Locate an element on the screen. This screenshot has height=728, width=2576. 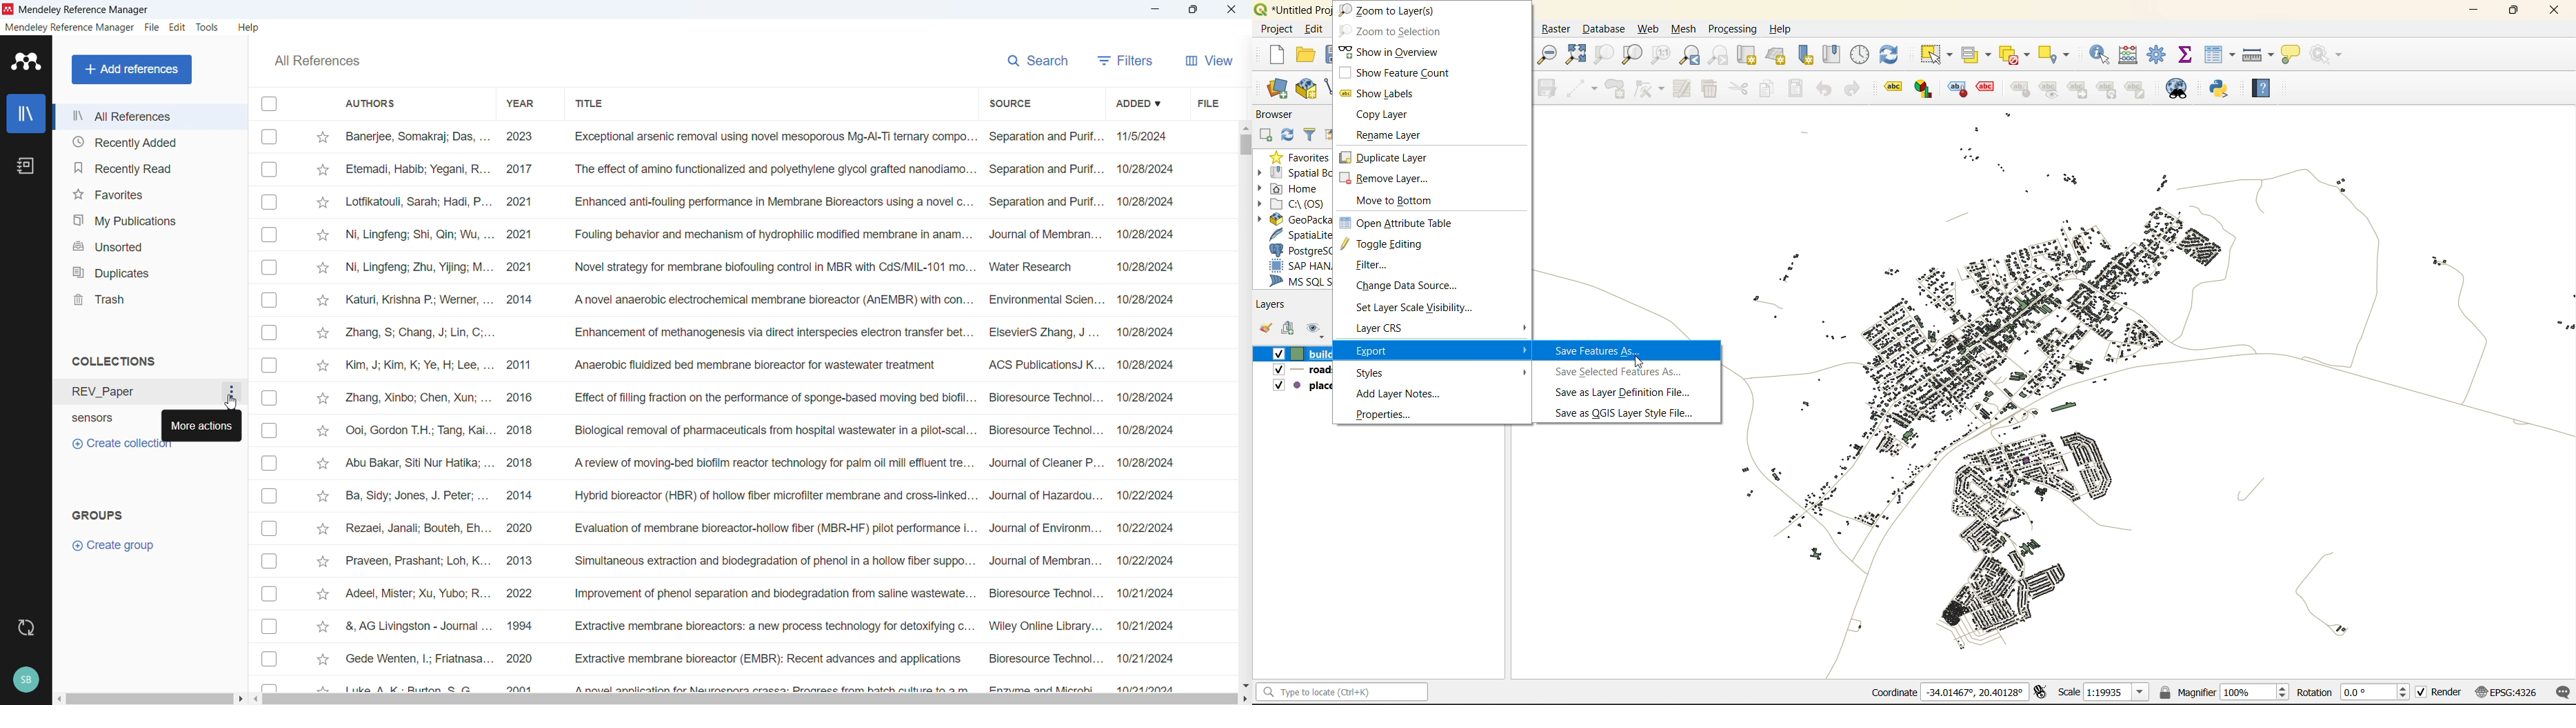
crs is located at coordinates (2508, 691).